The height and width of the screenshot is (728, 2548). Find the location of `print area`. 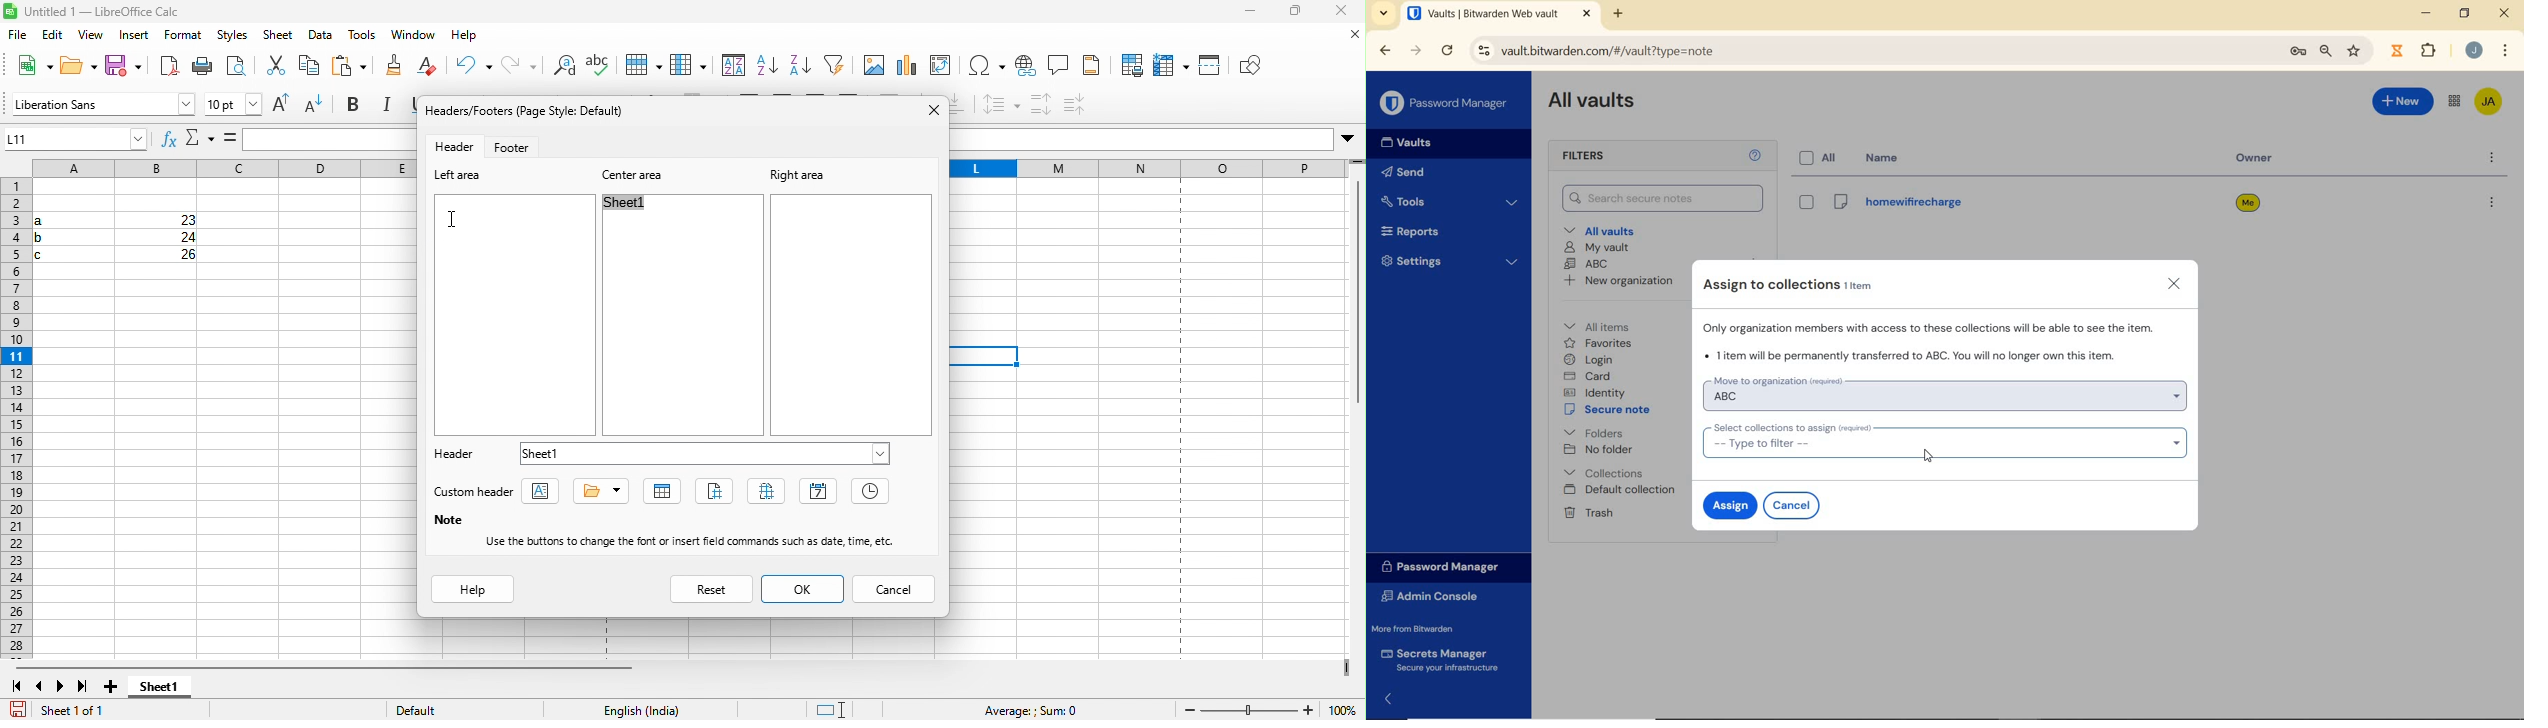

print area is located at coordinates (1126, 66).